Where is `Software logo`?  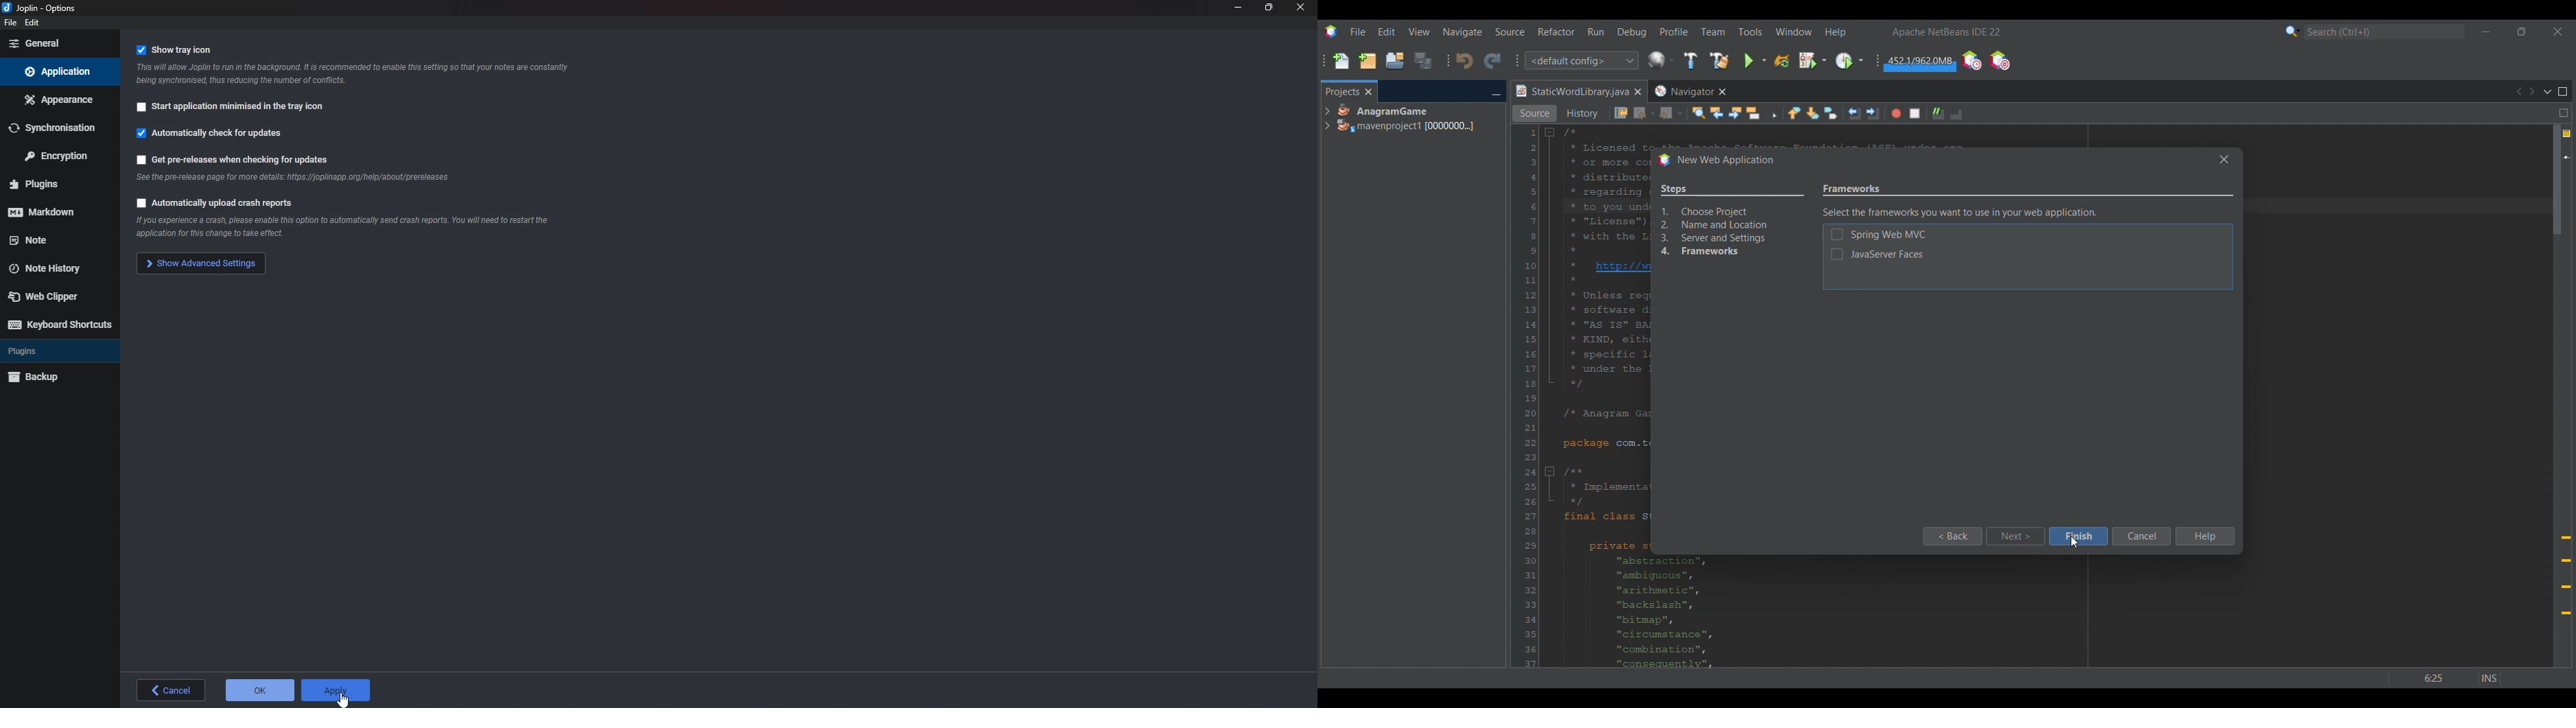 Software logo is located at coordinates (1331, 31).